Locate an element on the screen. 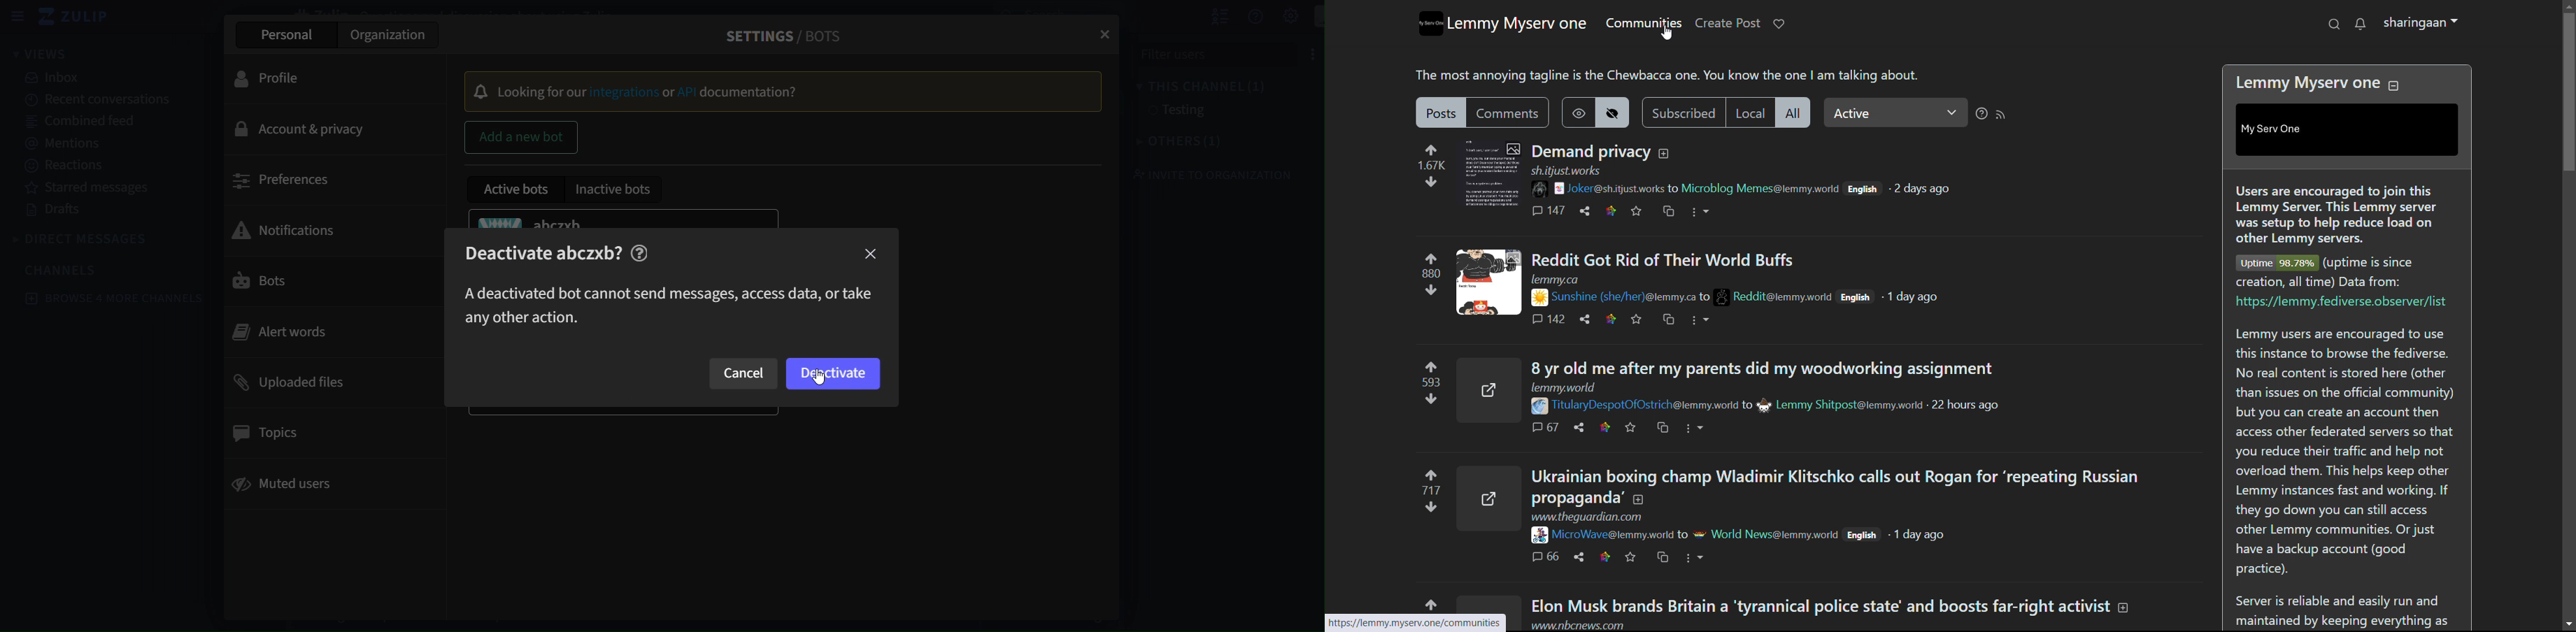 The height and width of the screenshot is (644, 2576). Post title - Elon Musk brands Britain a ‘tyrannical police state’ and boosts far-right activist is located at coordinates (1844, 604).